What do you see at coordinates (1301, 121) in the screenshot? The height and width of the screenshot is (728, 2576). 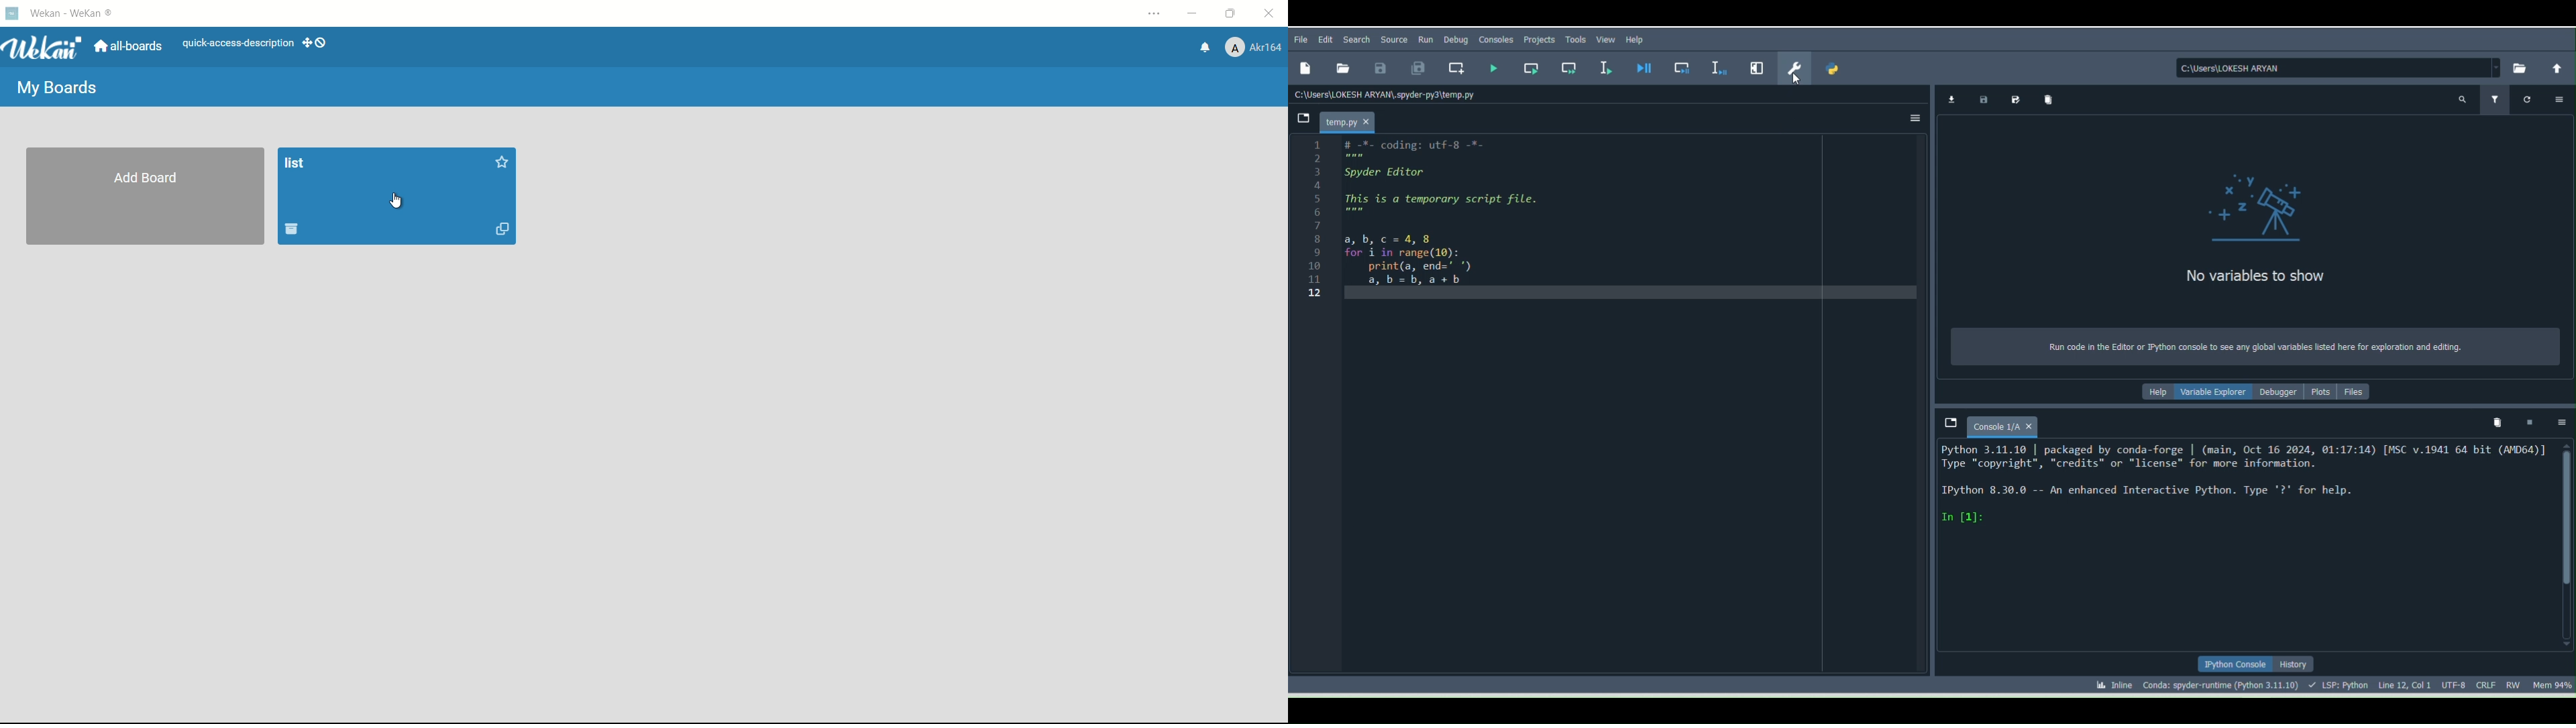 I see `Browse tabs` at bounding box center [1301, 121].